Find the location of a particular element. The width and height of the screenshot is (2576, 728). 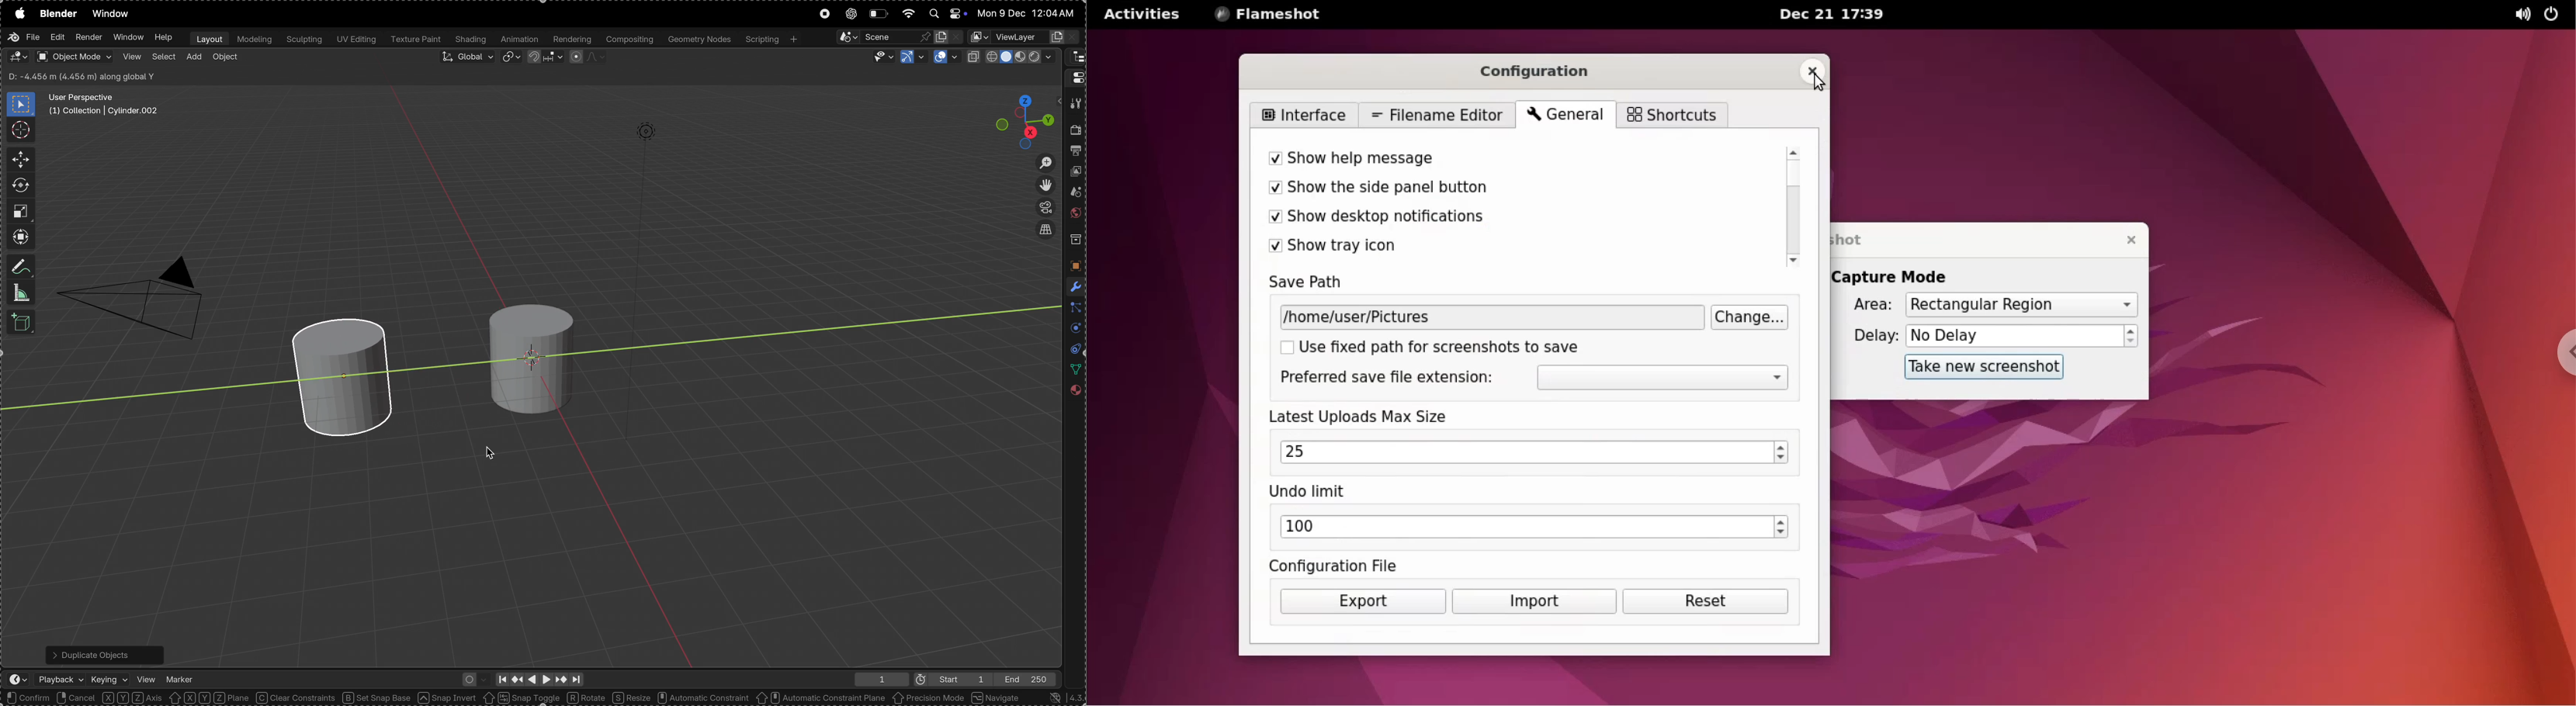

layers is located at coordinates (1073, 329).